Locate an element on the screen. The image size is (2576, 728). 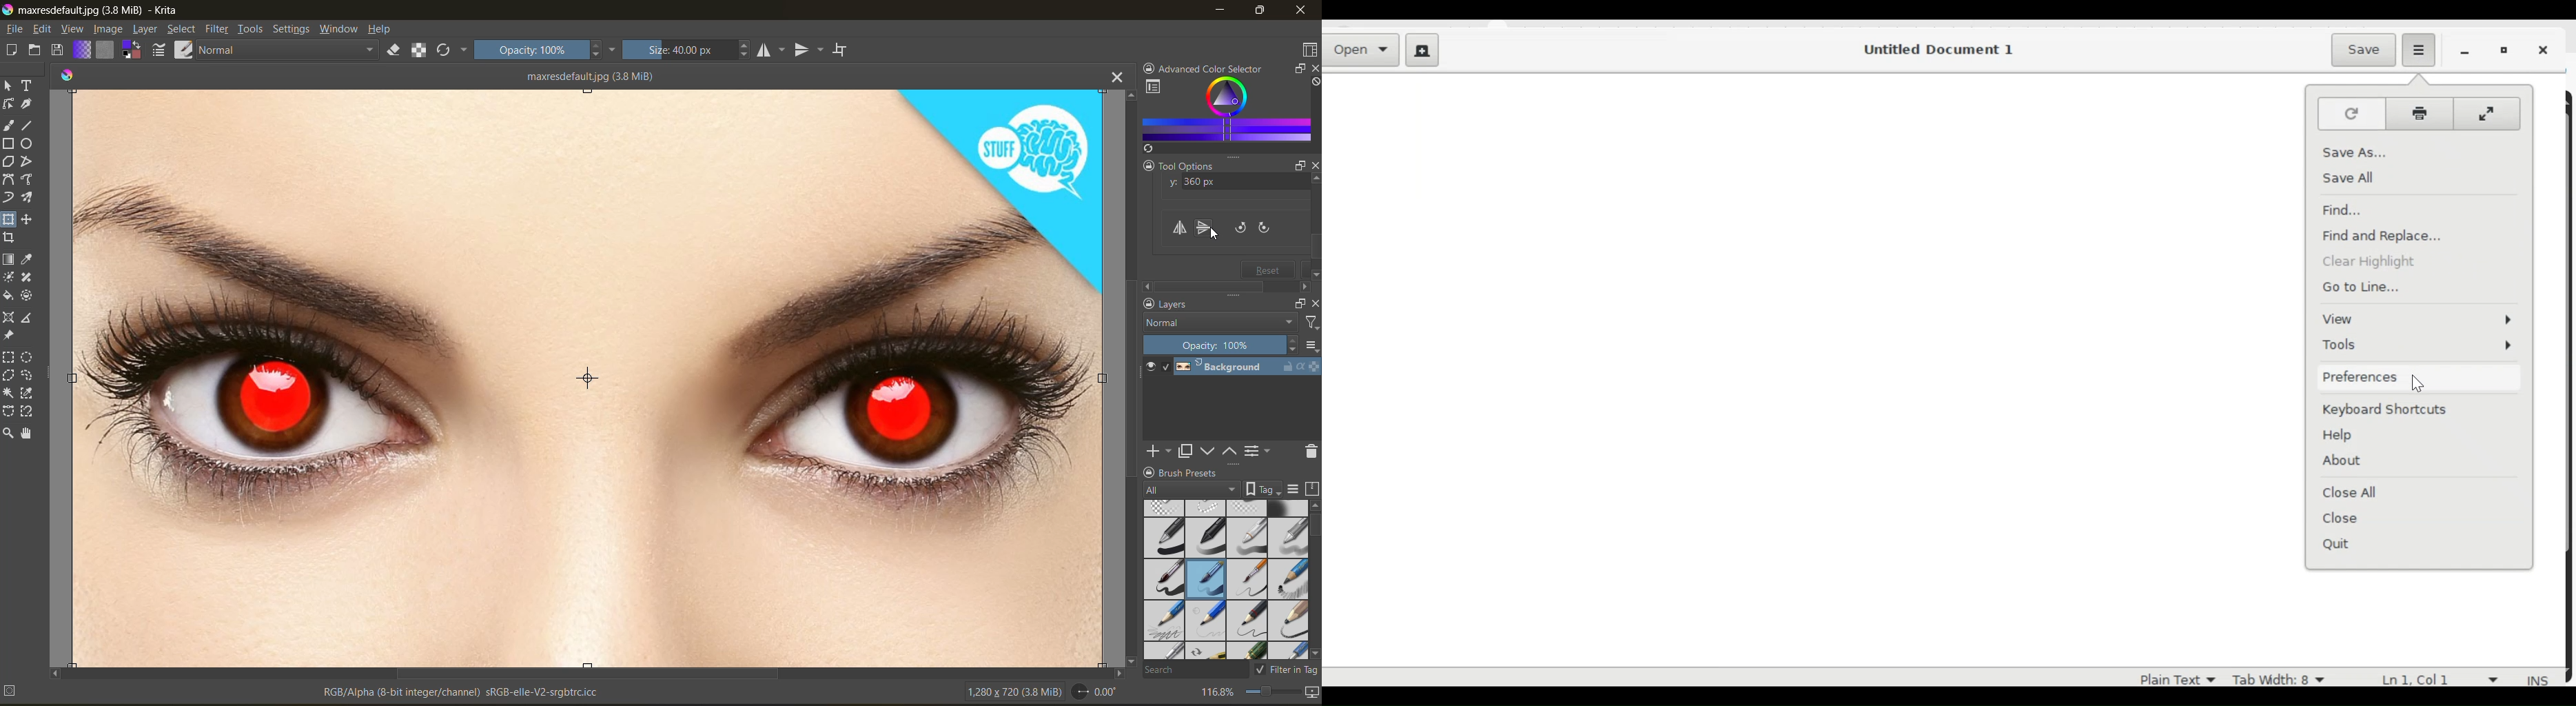
tool is located at coordinates (28, 317).